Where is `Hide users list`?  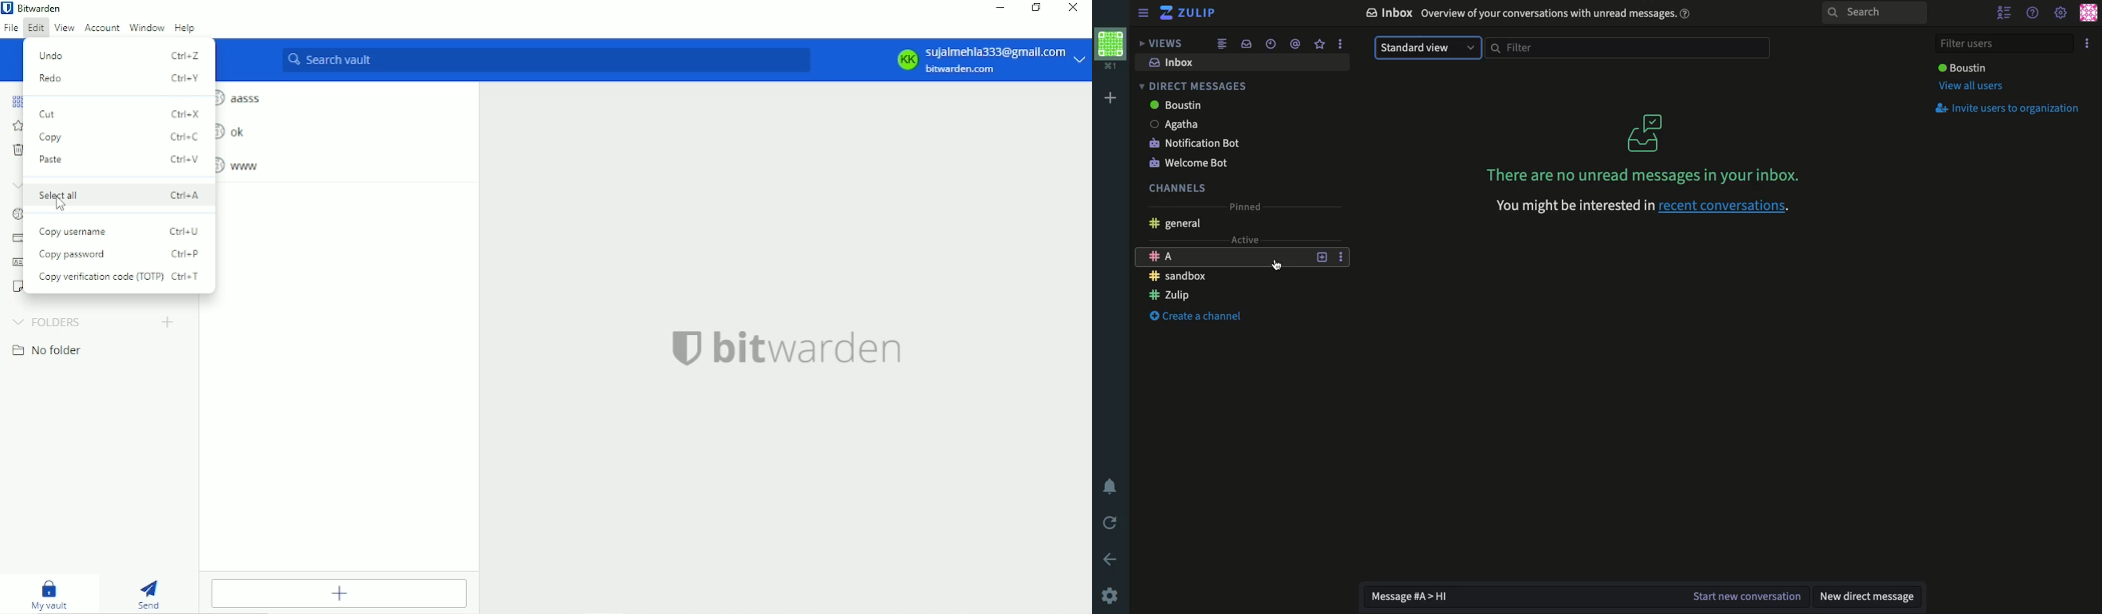 Hide users list is located at coordinates (2006, 14).